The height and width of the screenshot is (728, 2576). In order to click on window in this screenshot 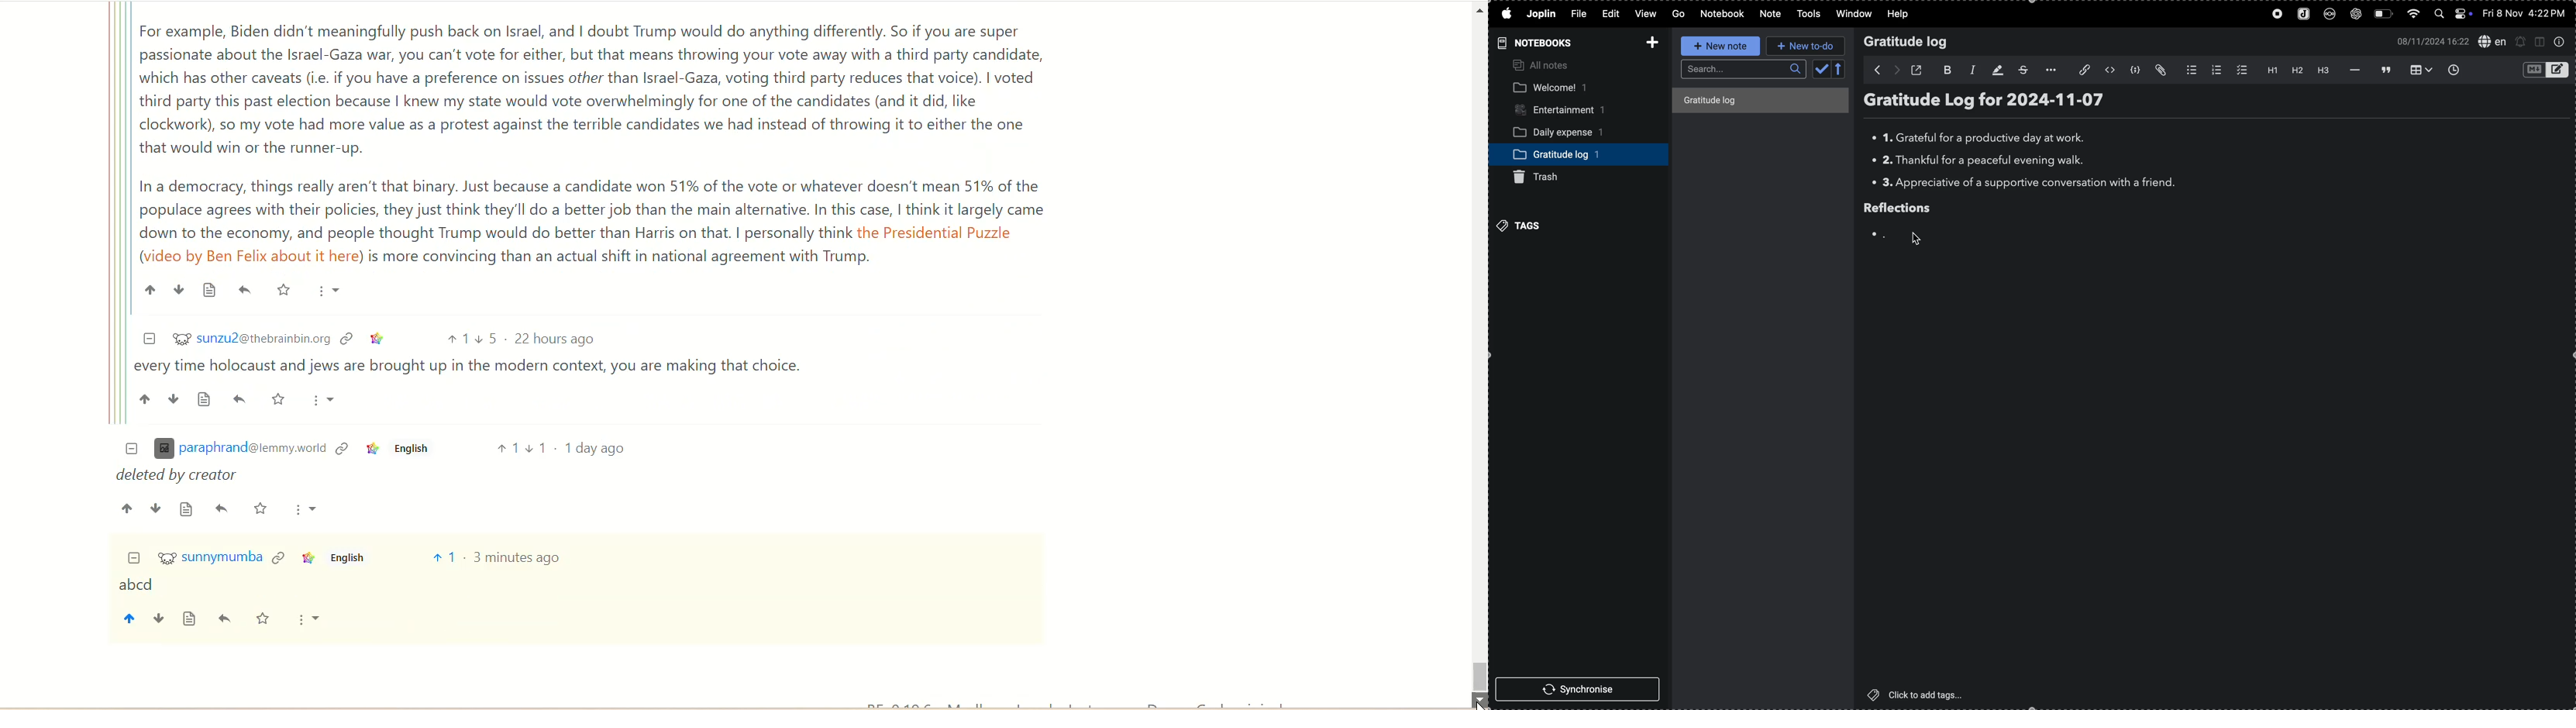, I will do `click(1855, 14)`.